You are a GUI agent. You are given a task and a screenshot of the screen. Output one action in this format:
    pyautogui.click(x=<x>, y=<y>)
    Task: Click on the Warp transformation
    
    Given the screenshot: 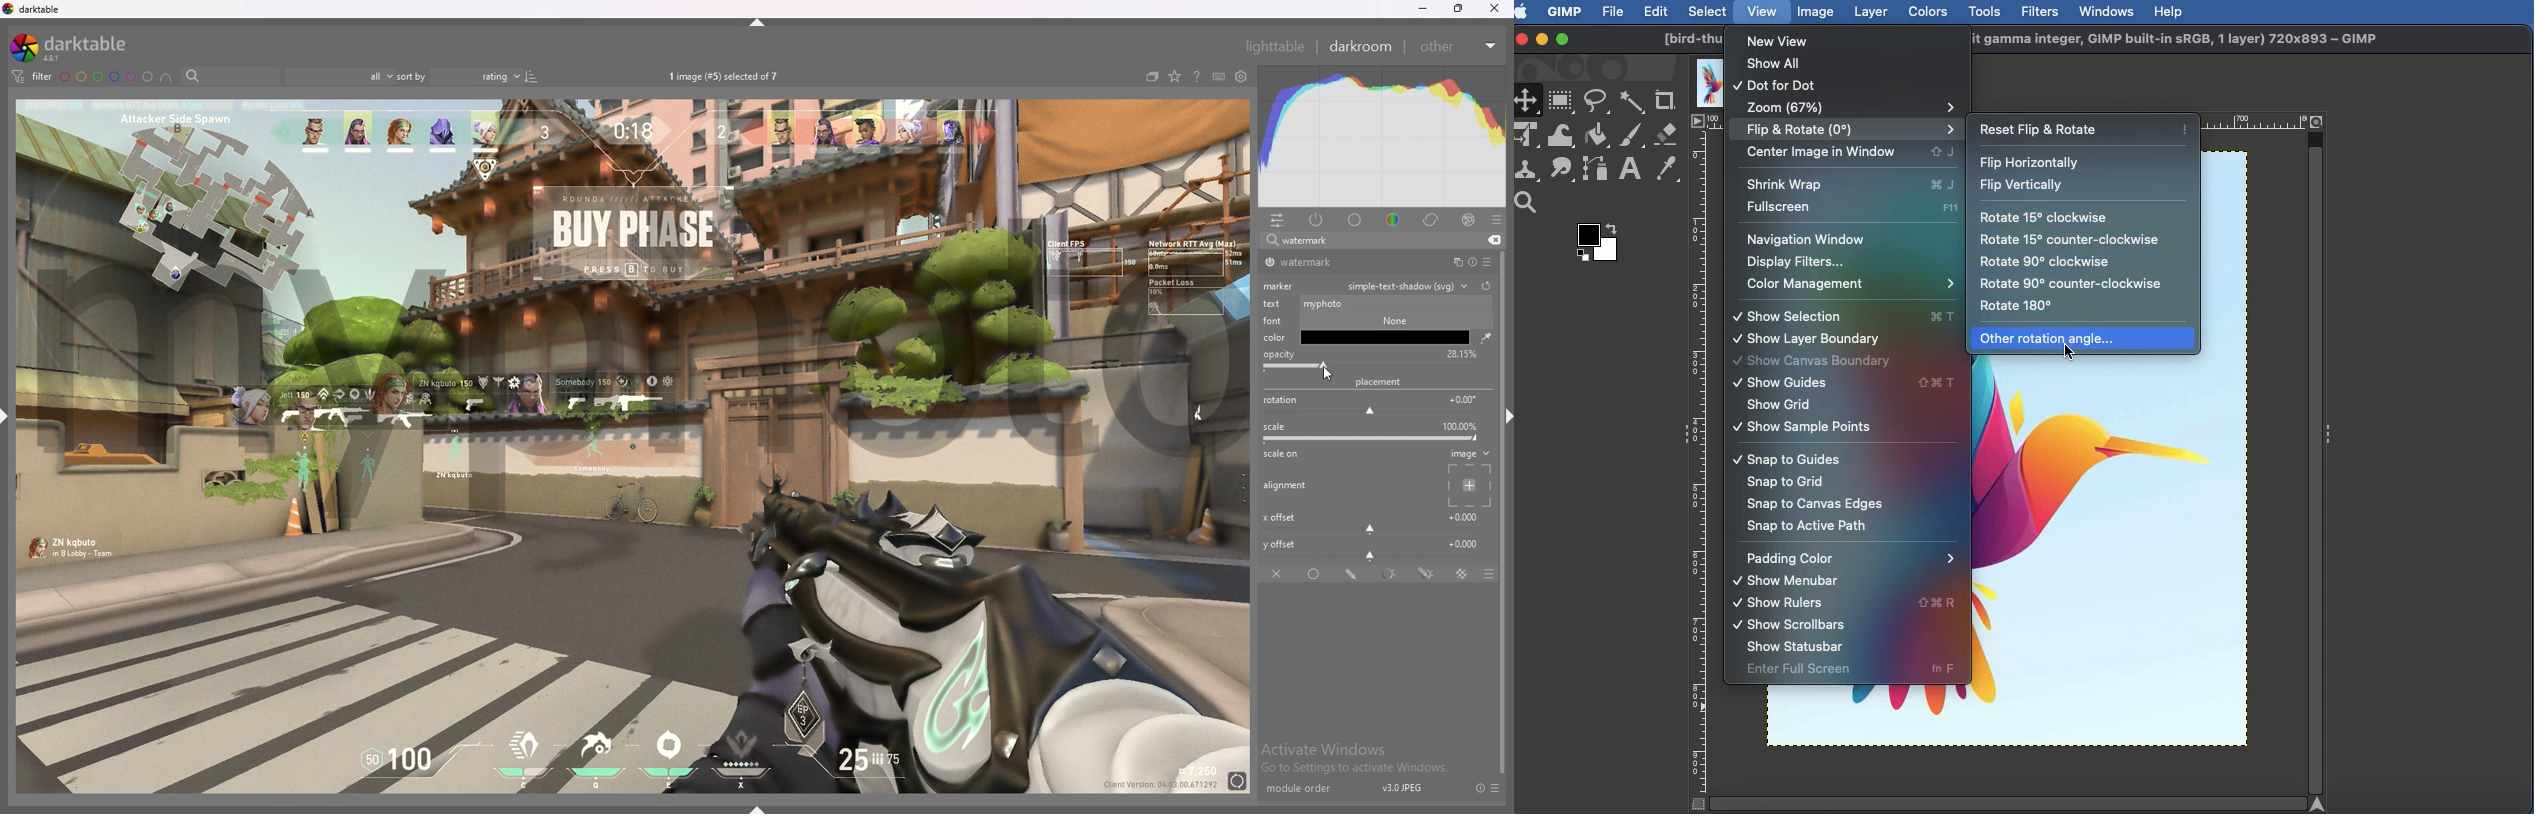 What is the action you would take?
    pyautogui.click(x=1562, y=135)
    